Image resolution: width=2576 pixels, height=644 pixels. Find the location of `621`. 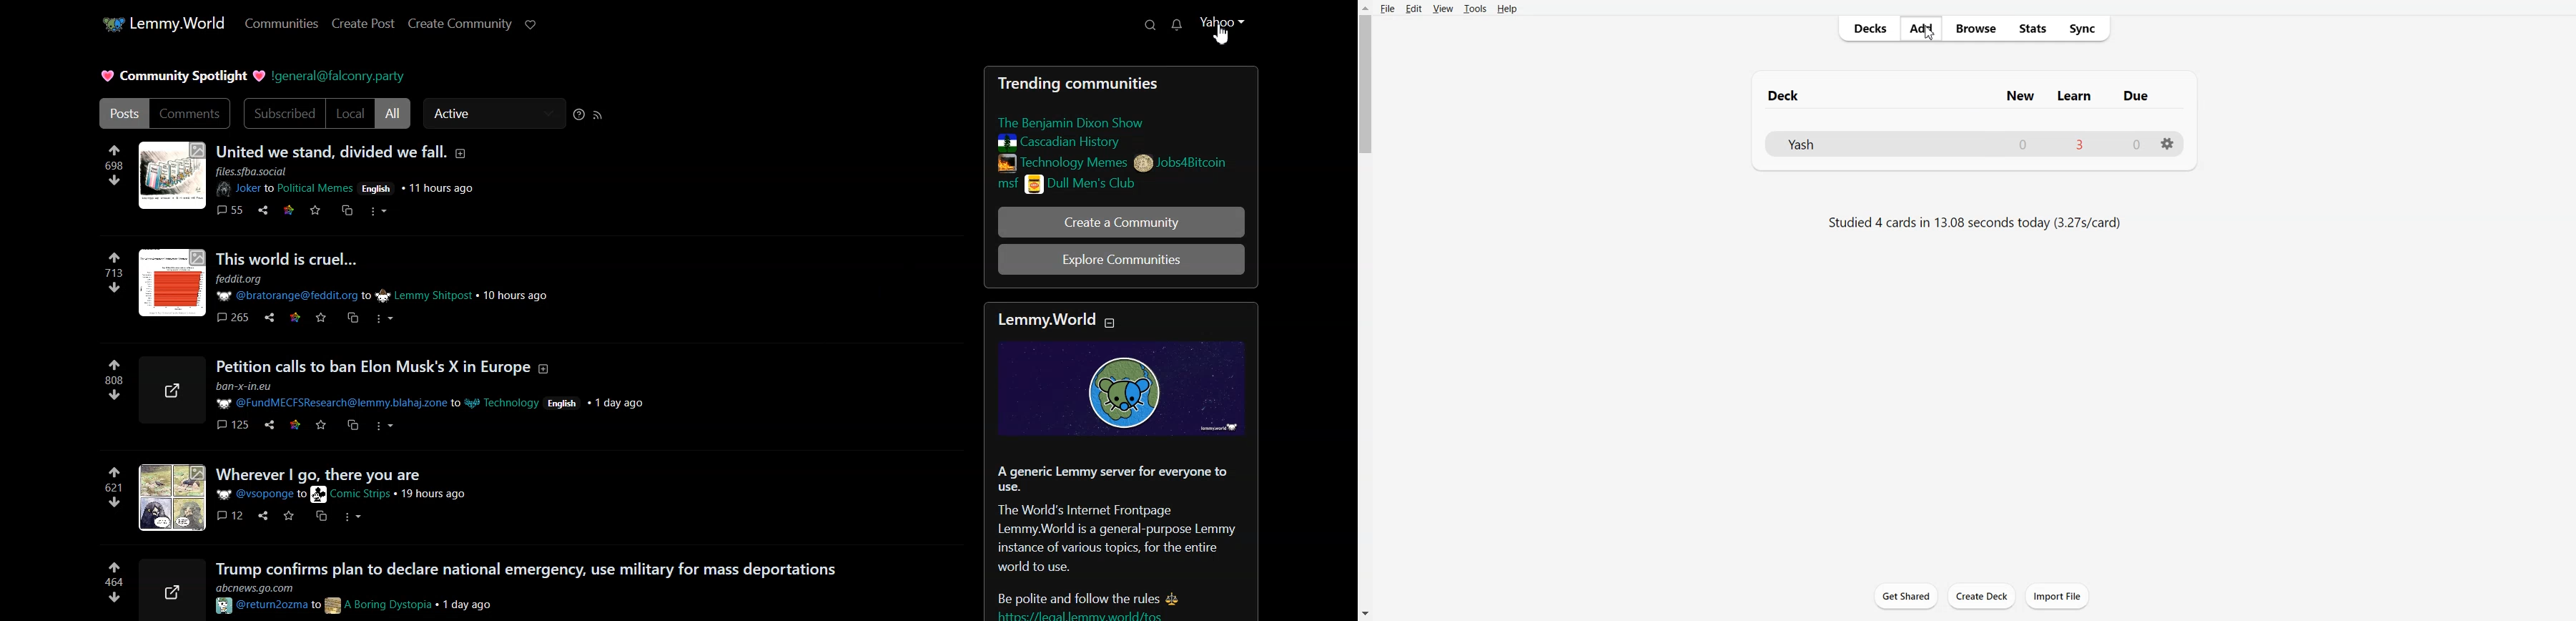

621 is located at coordinates (108, 490).